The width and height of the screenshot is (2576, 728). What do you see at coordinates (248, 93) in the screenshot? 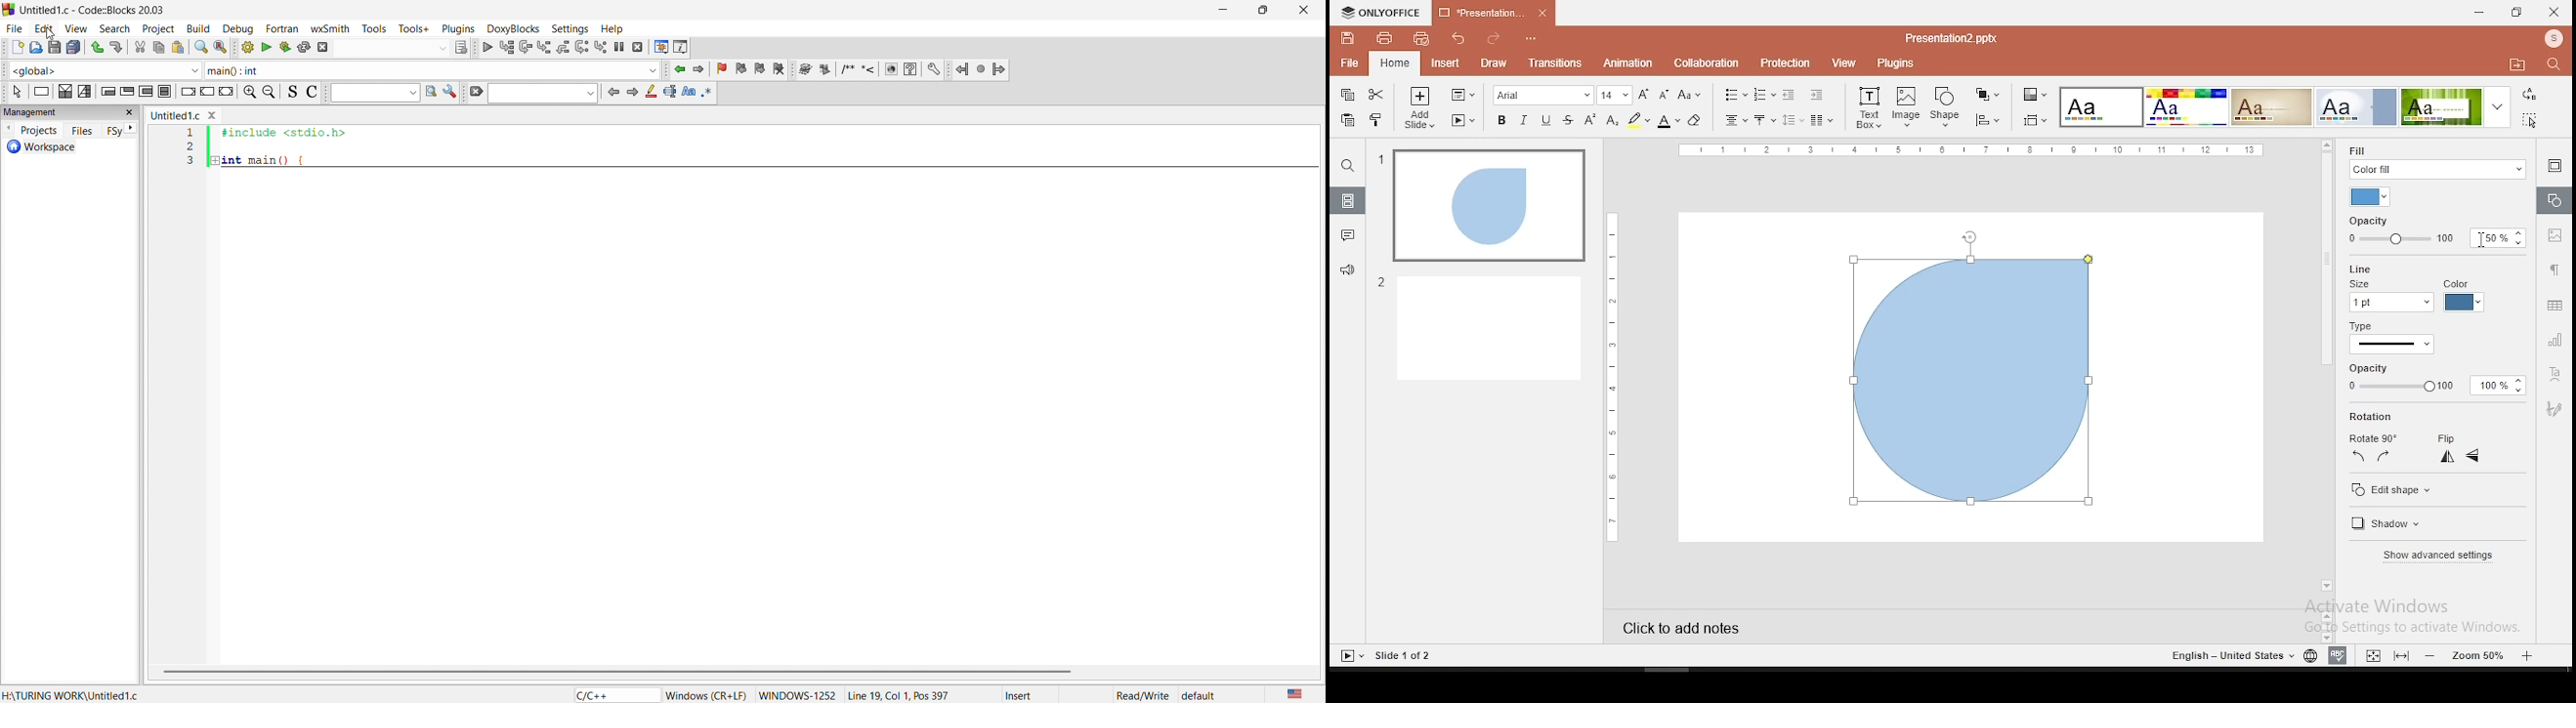
I see `zoom in ` at bounding box center [248, 93].